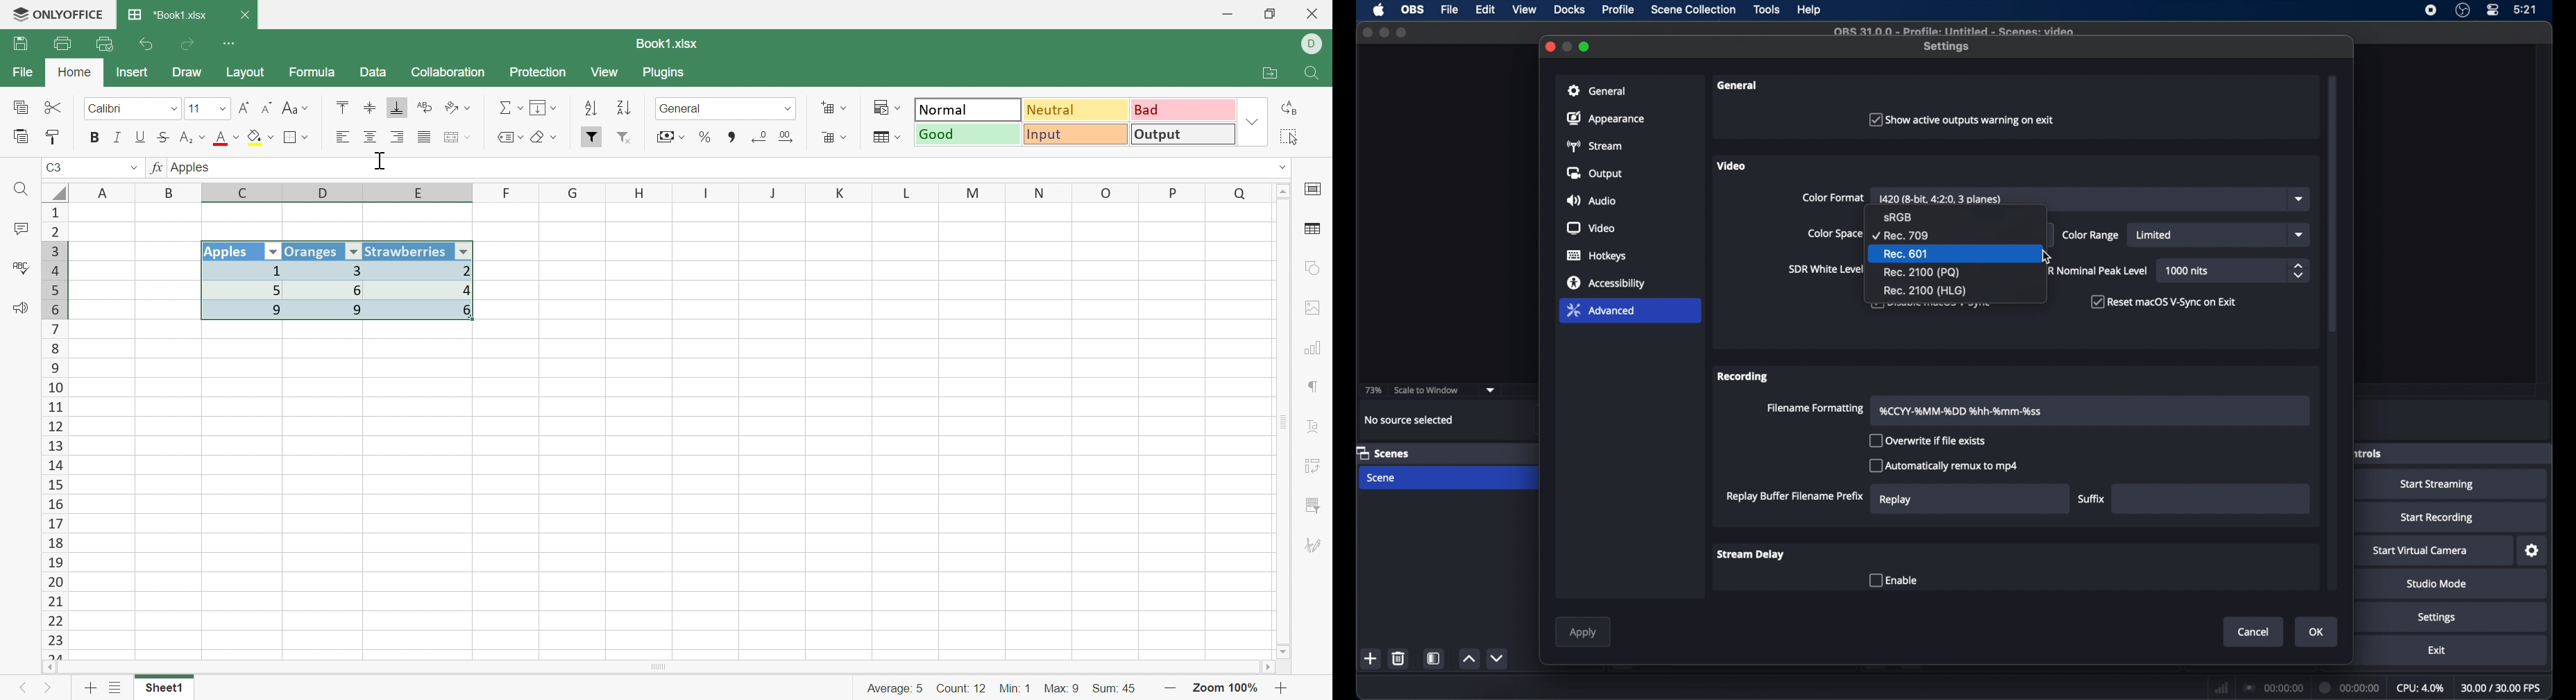 This screenshot has width=2576, height=700. I want to click on horizontal Scroll bar, so click(663, 665).